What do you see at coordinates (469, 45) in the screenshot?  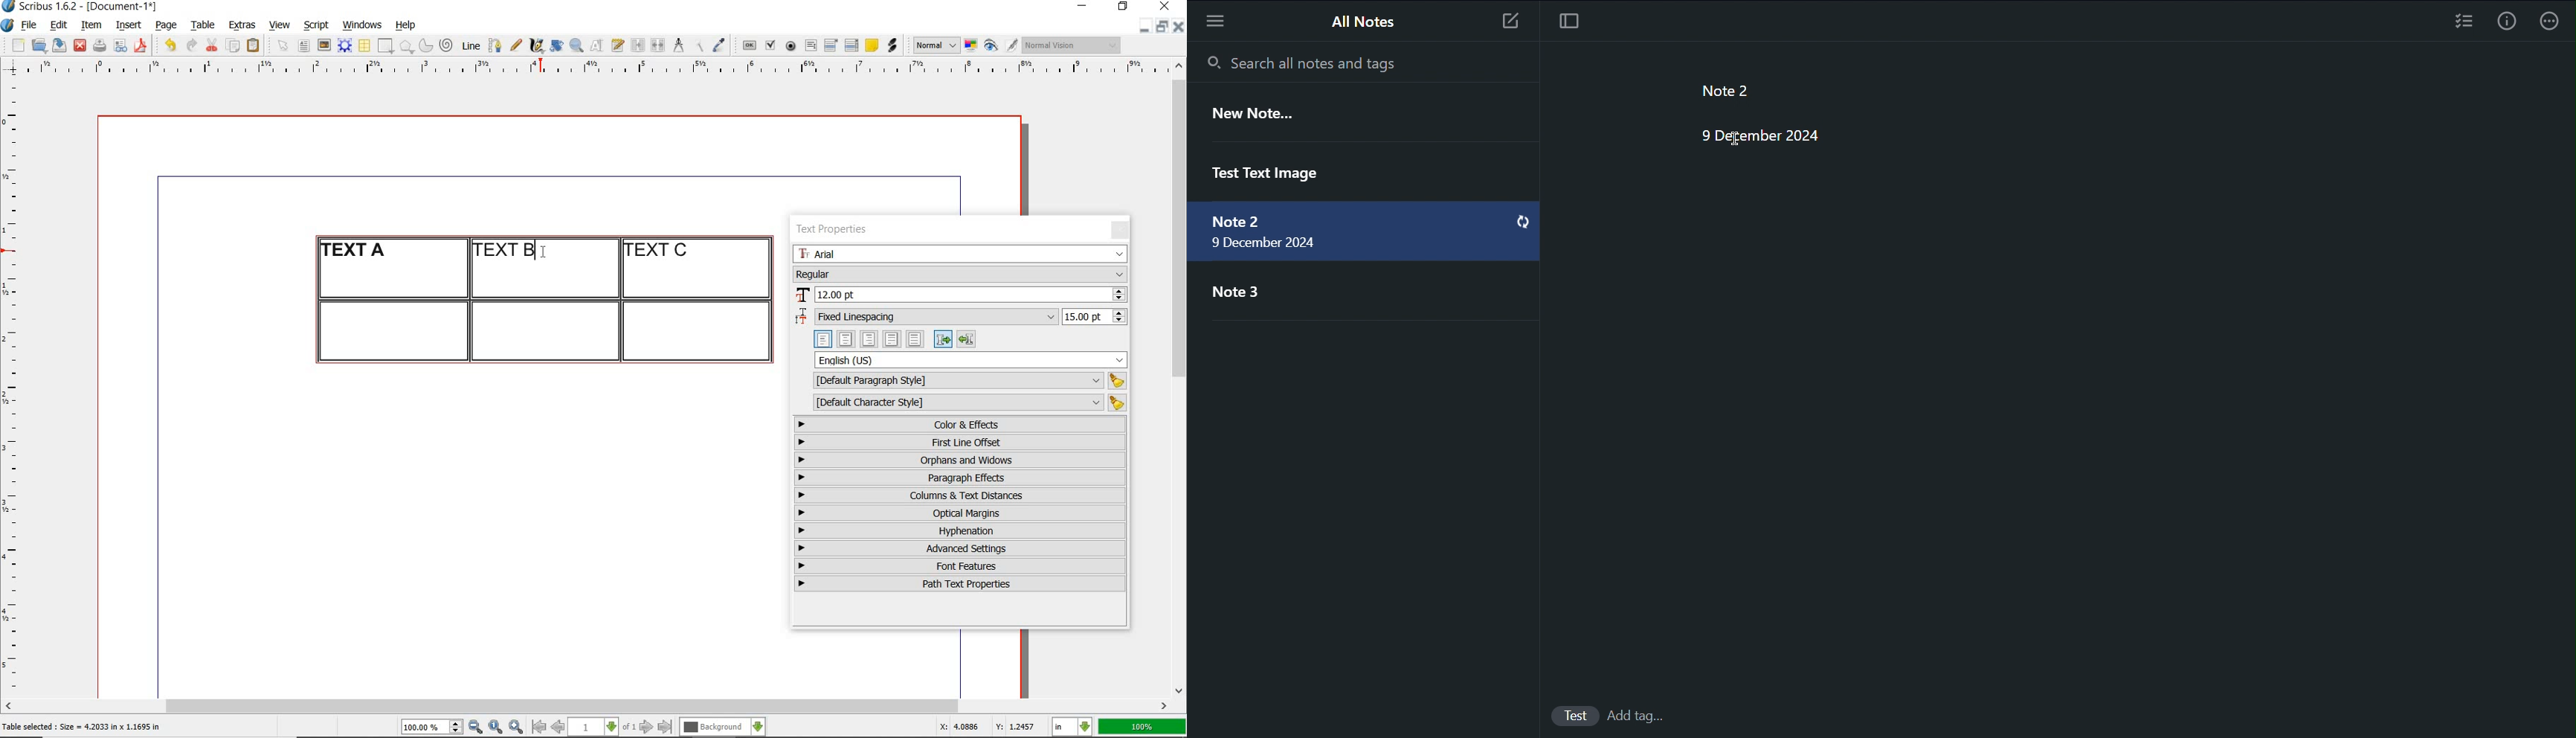 I see `line` at bounding box center [469, 45].